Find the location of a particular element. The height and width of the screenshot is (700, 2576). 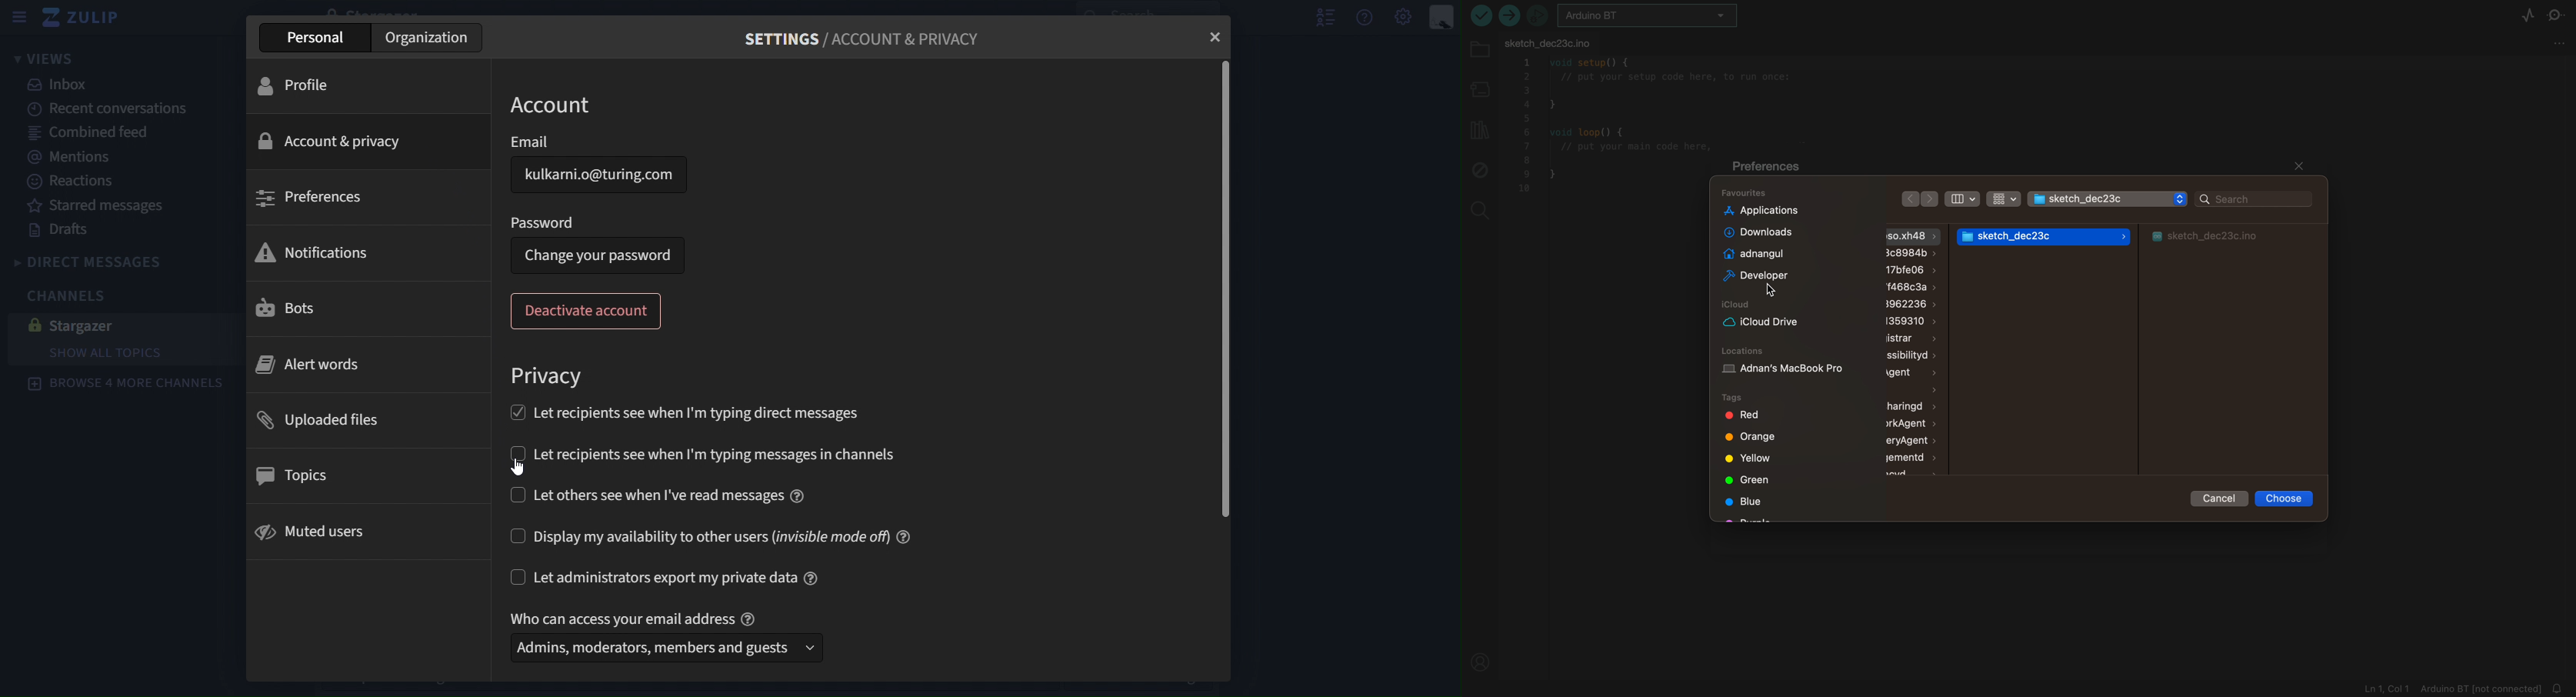

starred messages is located at coordinates (109, 207).